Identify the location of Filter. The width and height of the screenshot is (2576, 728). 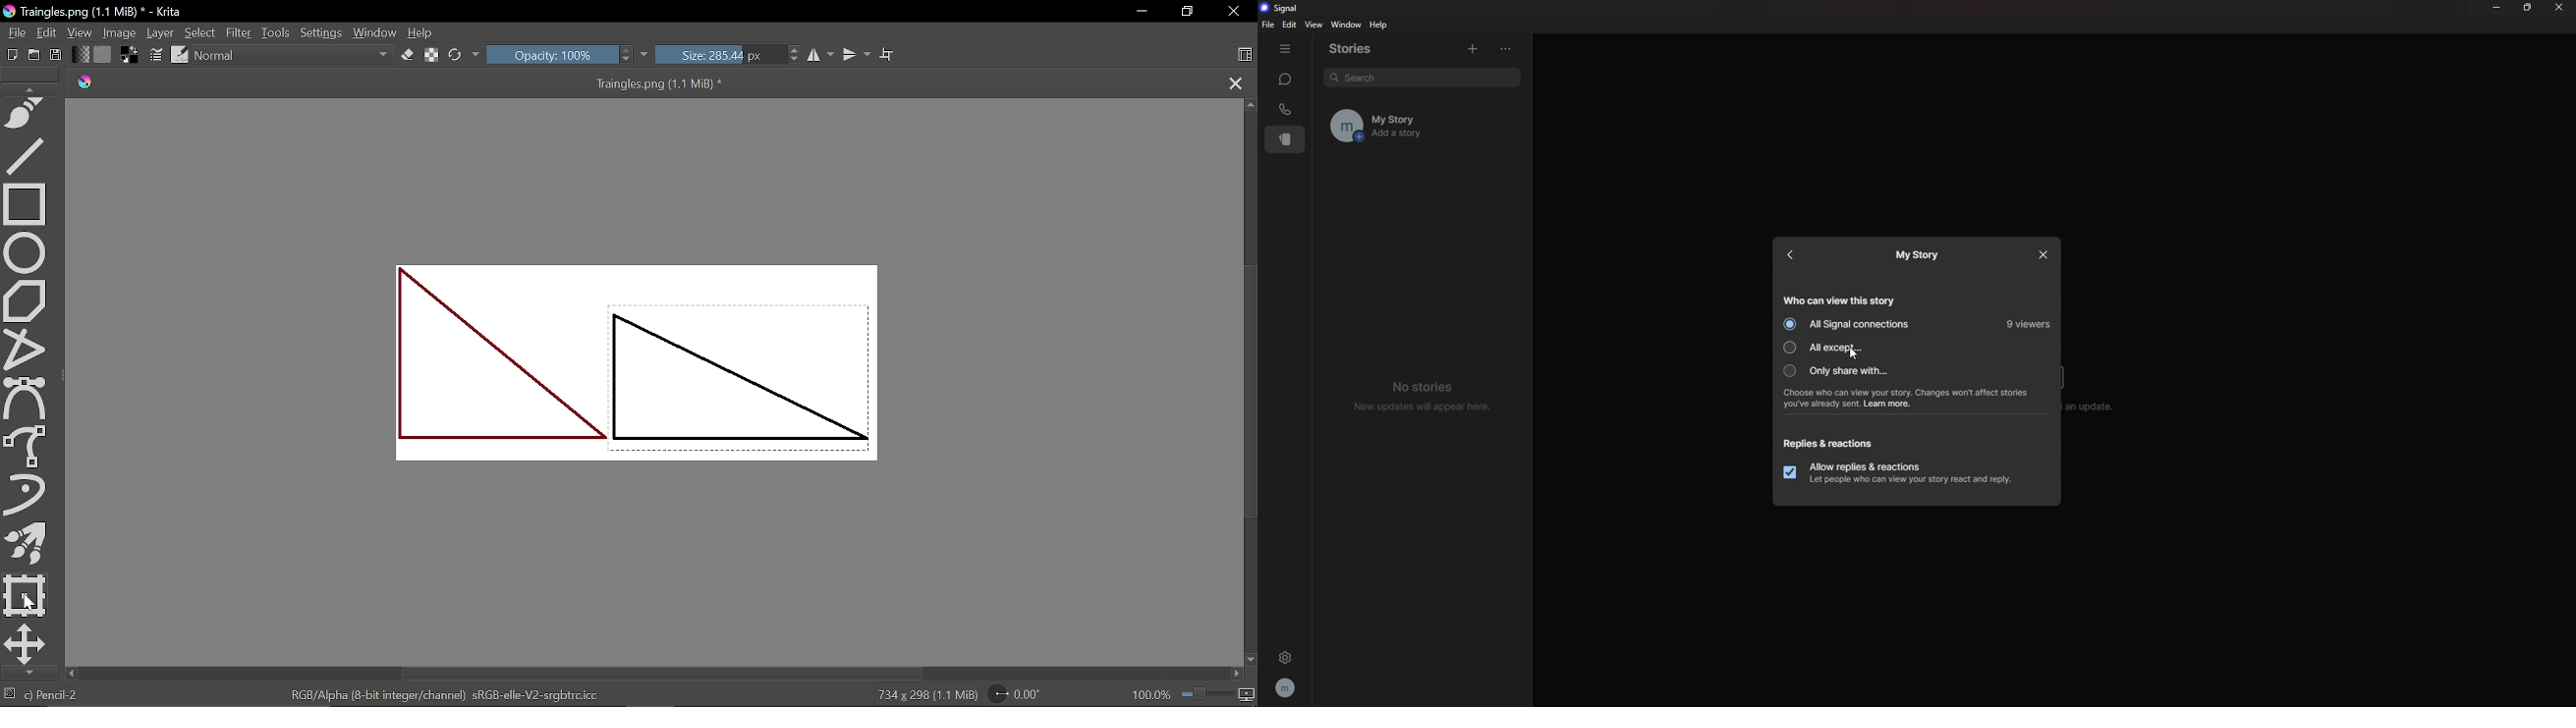
(238, 32).